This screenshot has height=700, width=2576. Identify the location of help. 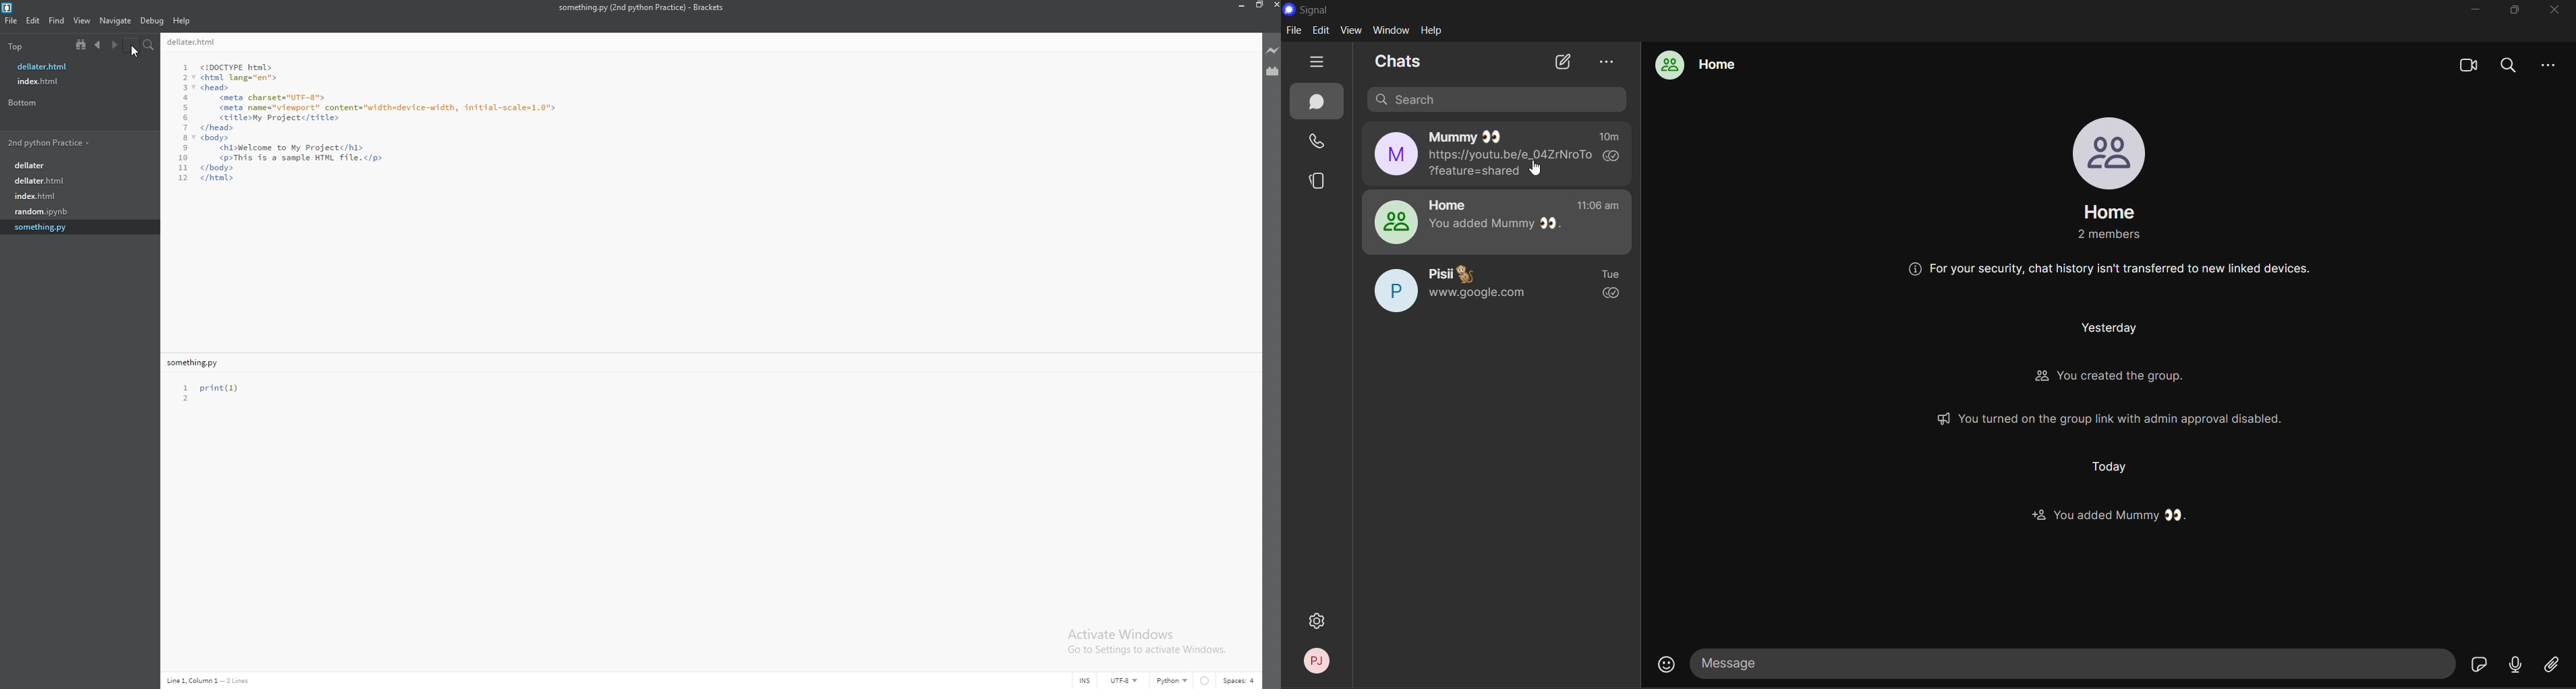
(182, 20).